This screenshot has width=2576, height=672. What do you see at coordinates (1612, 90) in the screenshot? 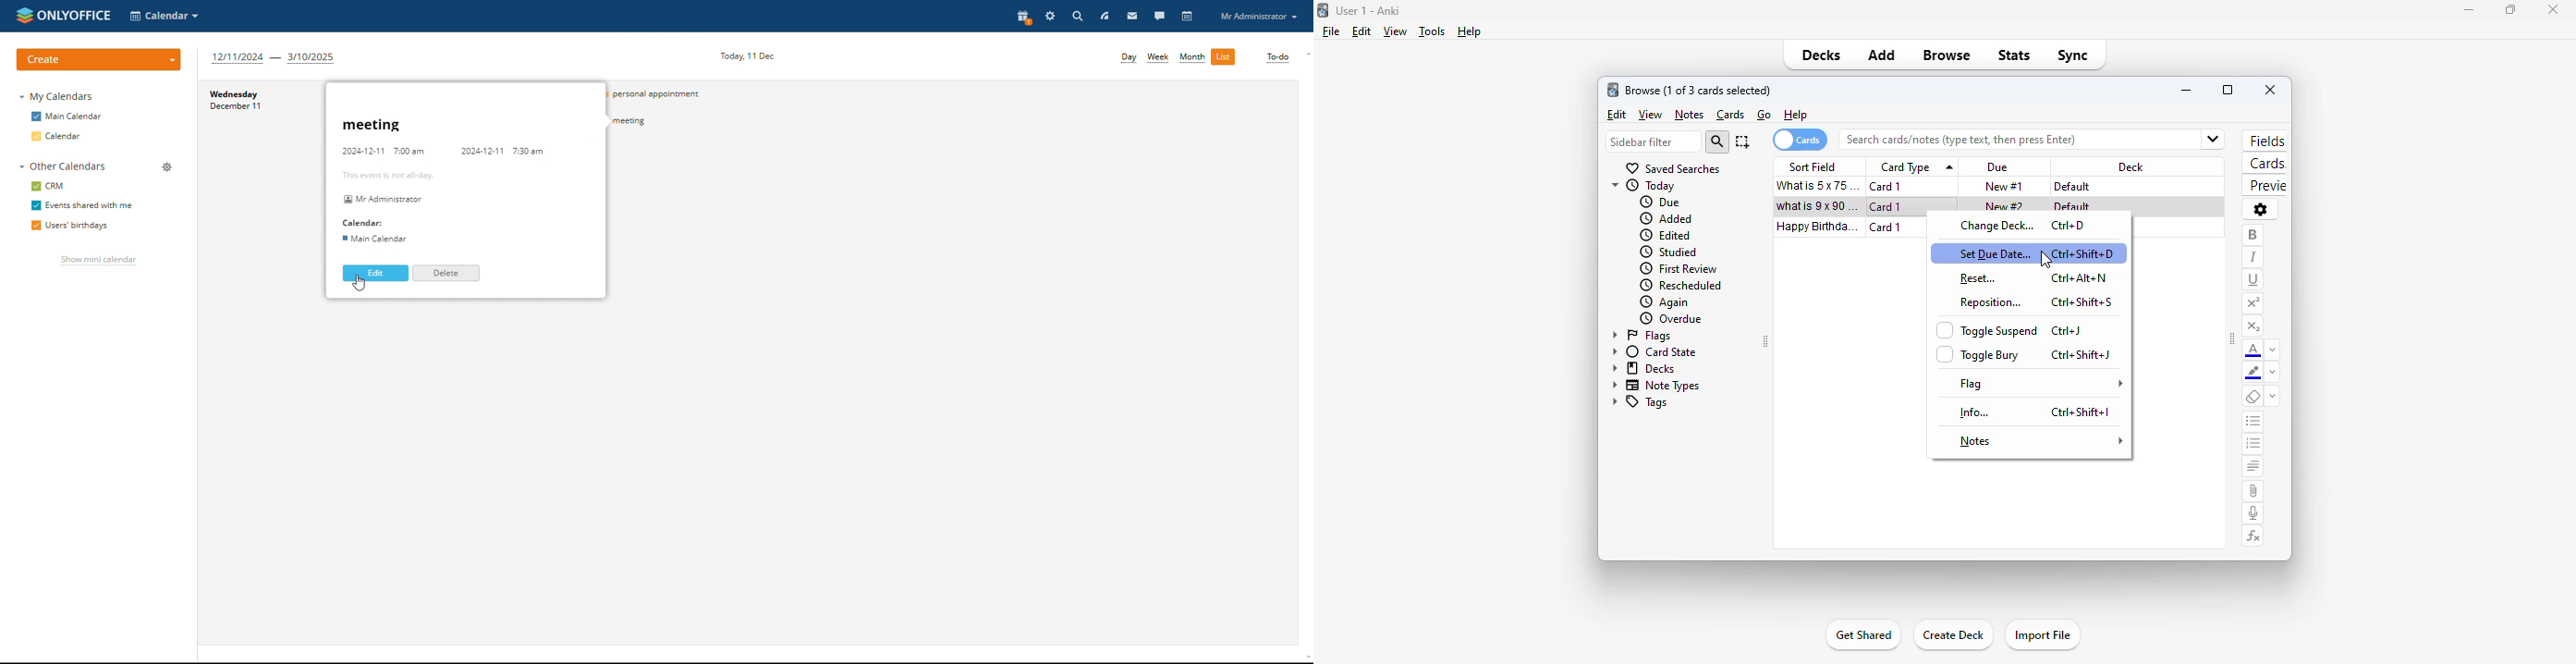
I see `logo` at bounding box center [1612, 90].